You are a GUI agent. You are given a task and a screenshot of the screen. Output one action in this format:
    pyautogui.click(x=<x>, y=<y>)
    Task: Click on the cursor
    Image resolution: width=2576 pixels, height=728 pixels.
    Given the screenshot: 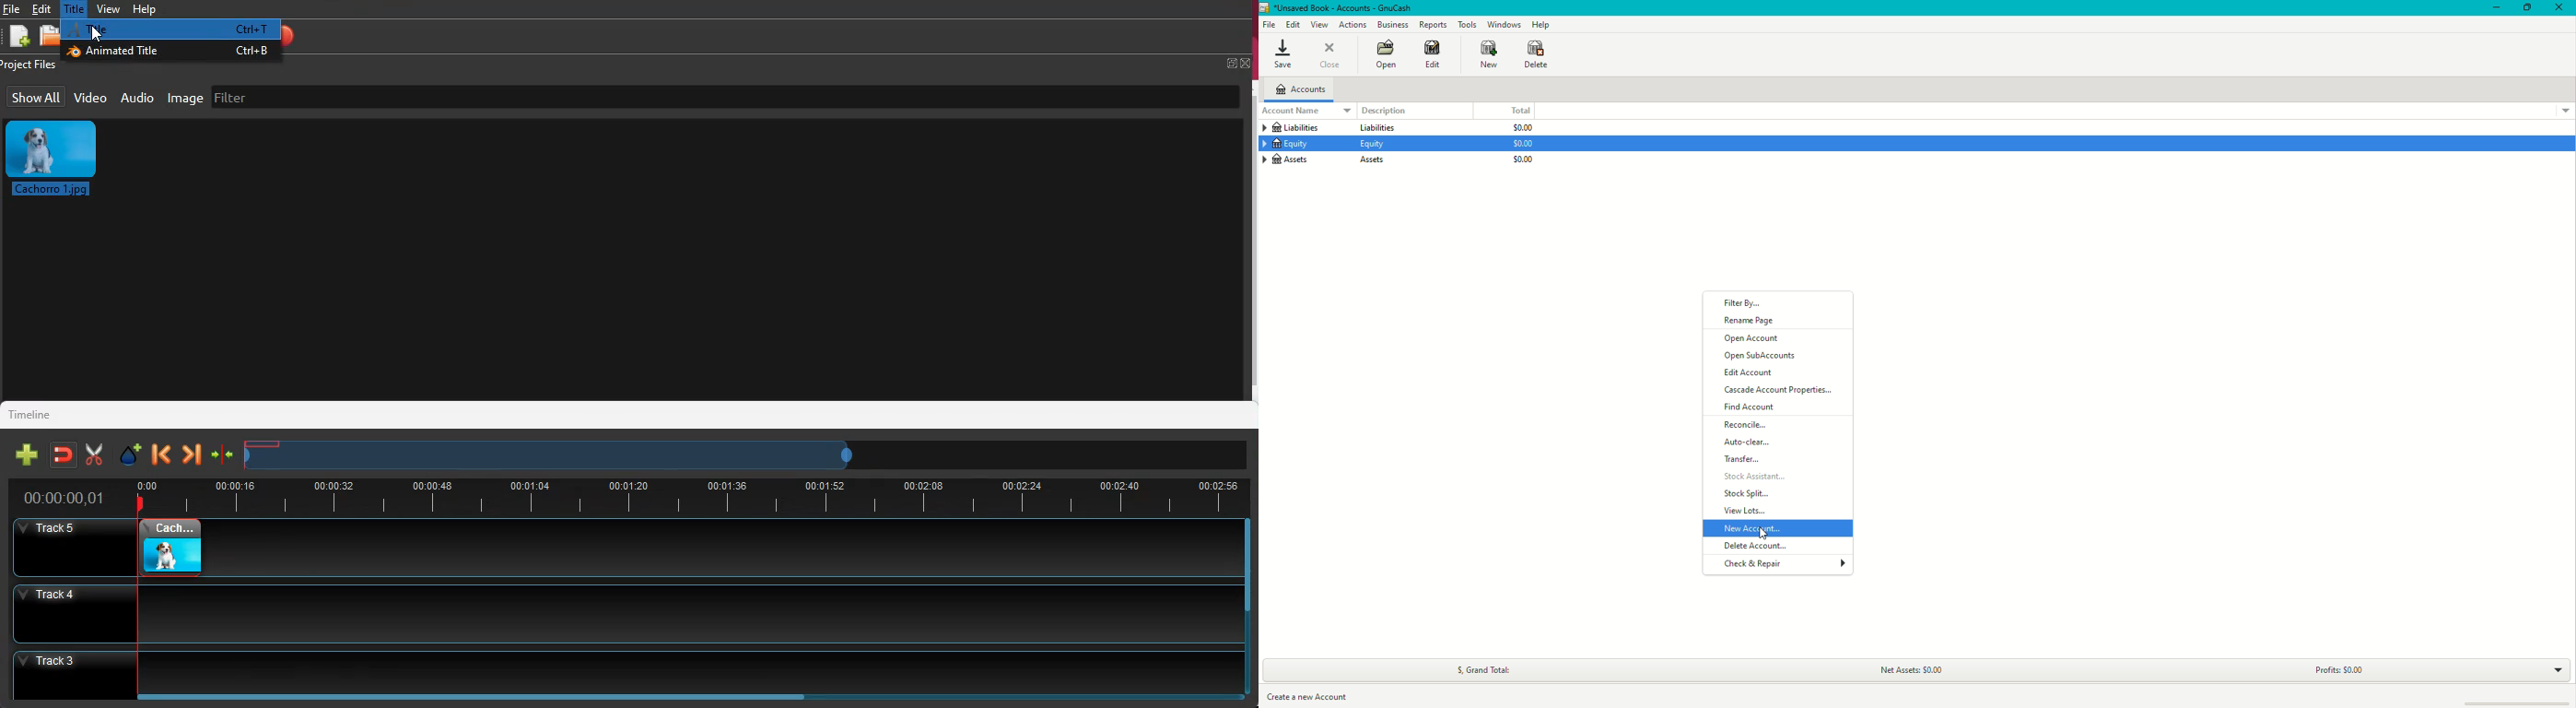 What is the action you would take?
    pyautogui.click(x=1765, y=534)
    